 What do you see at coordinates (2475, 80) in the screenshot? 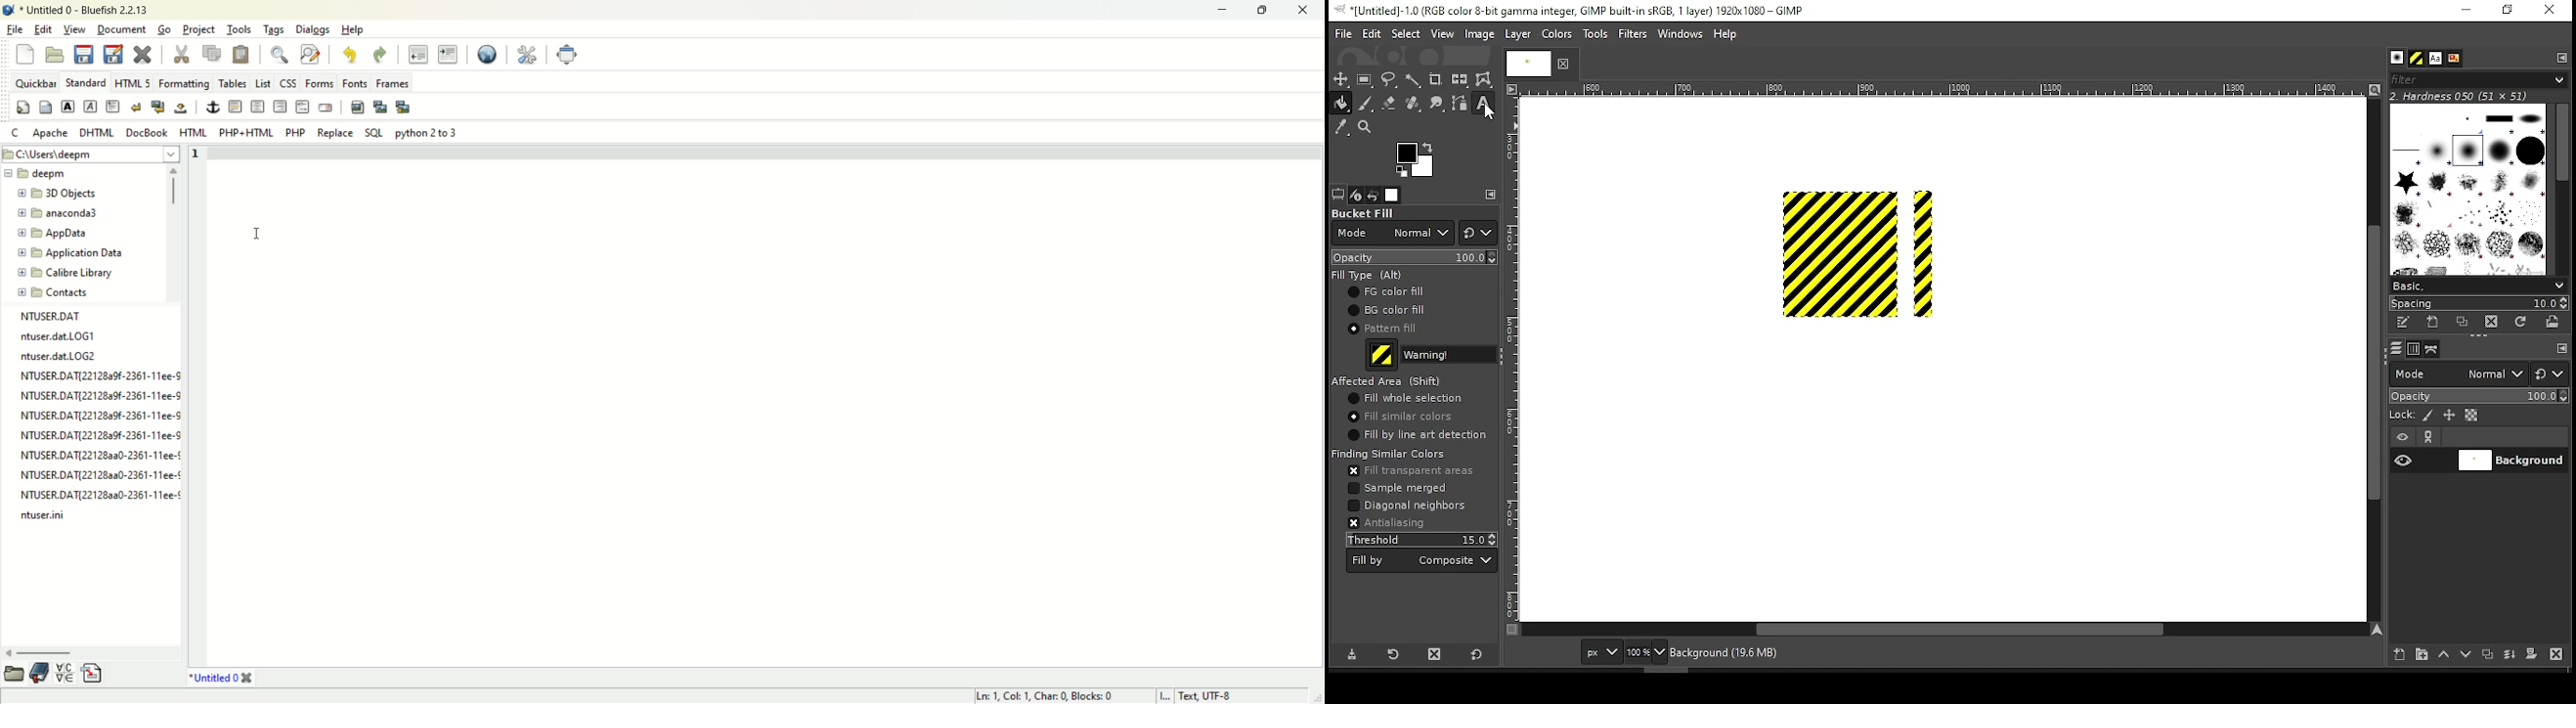
I see `filters` at bounding box center [2475, 80].